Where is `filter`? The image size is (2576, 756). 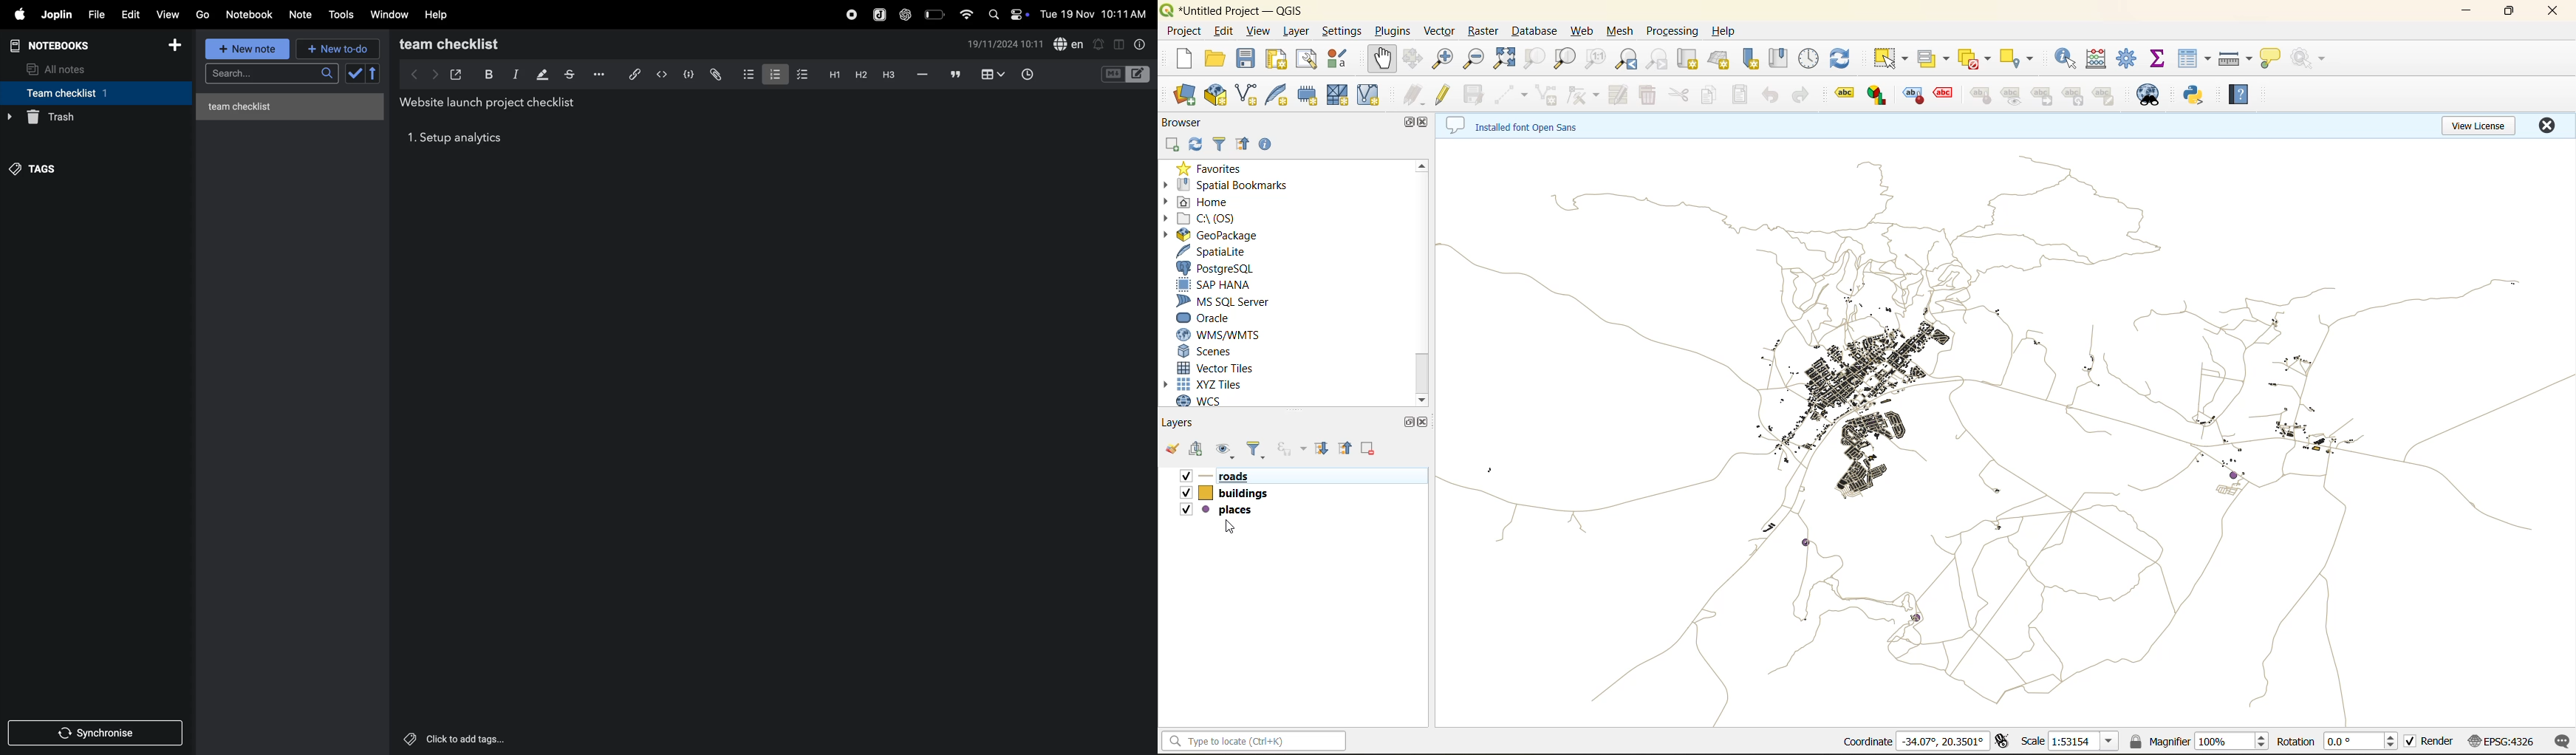 filter is located at coordinates (1215, 146).